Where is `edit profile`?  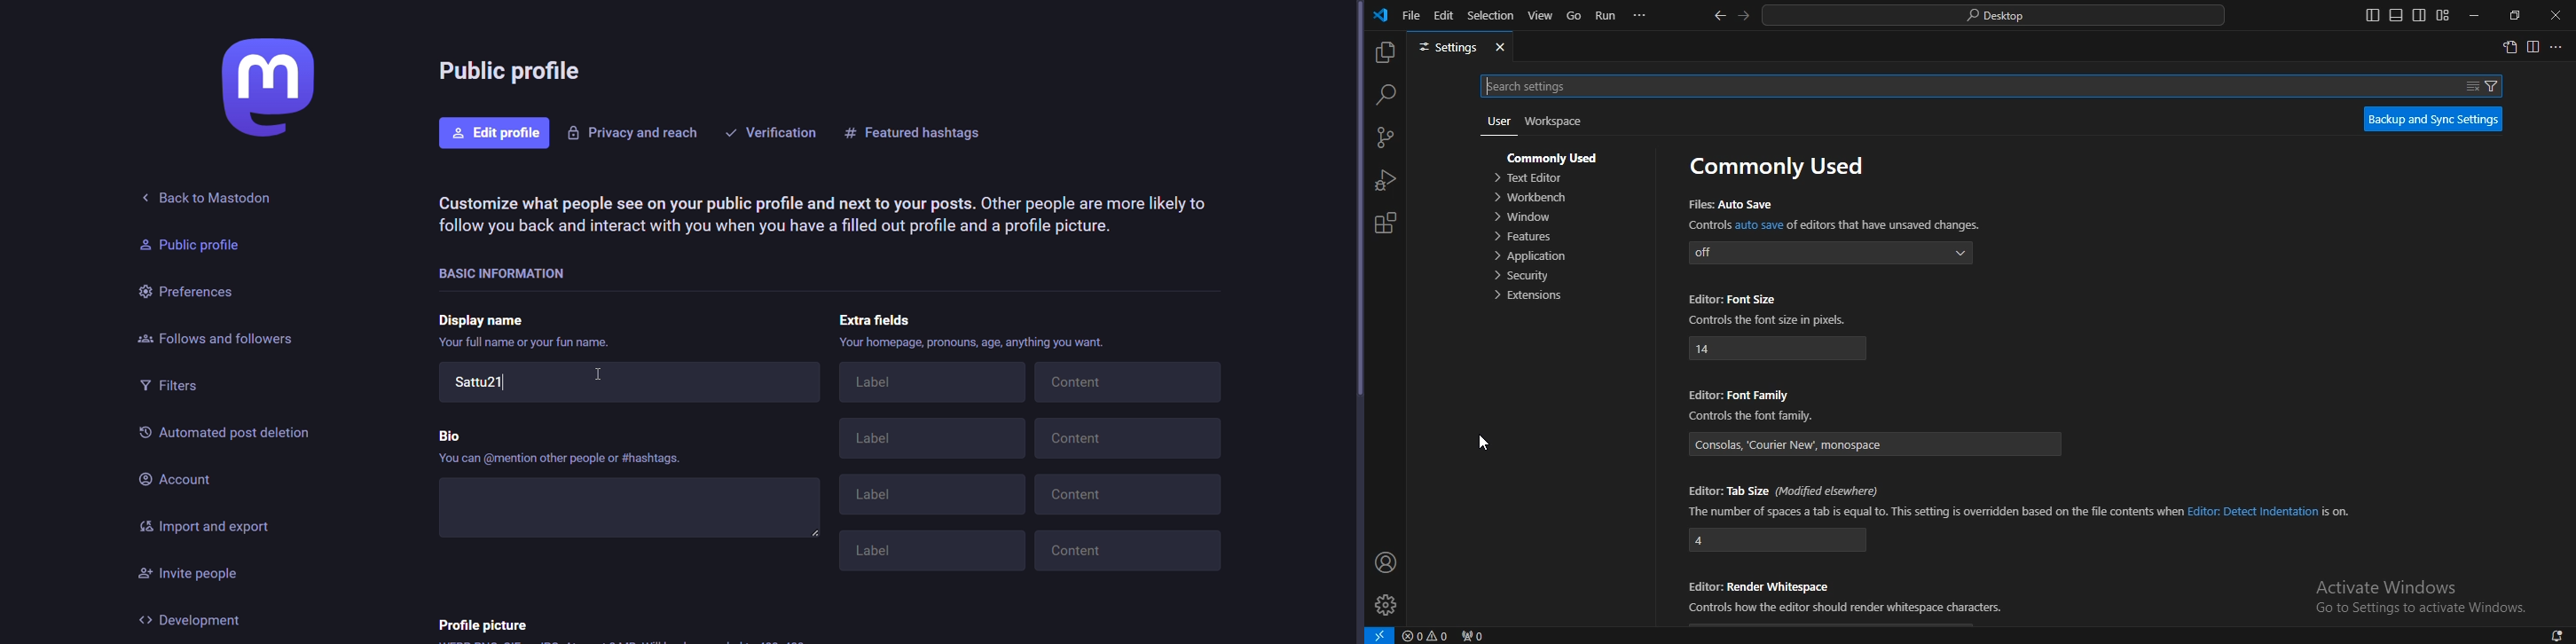 edit profile is located at coordinates (495, 134).